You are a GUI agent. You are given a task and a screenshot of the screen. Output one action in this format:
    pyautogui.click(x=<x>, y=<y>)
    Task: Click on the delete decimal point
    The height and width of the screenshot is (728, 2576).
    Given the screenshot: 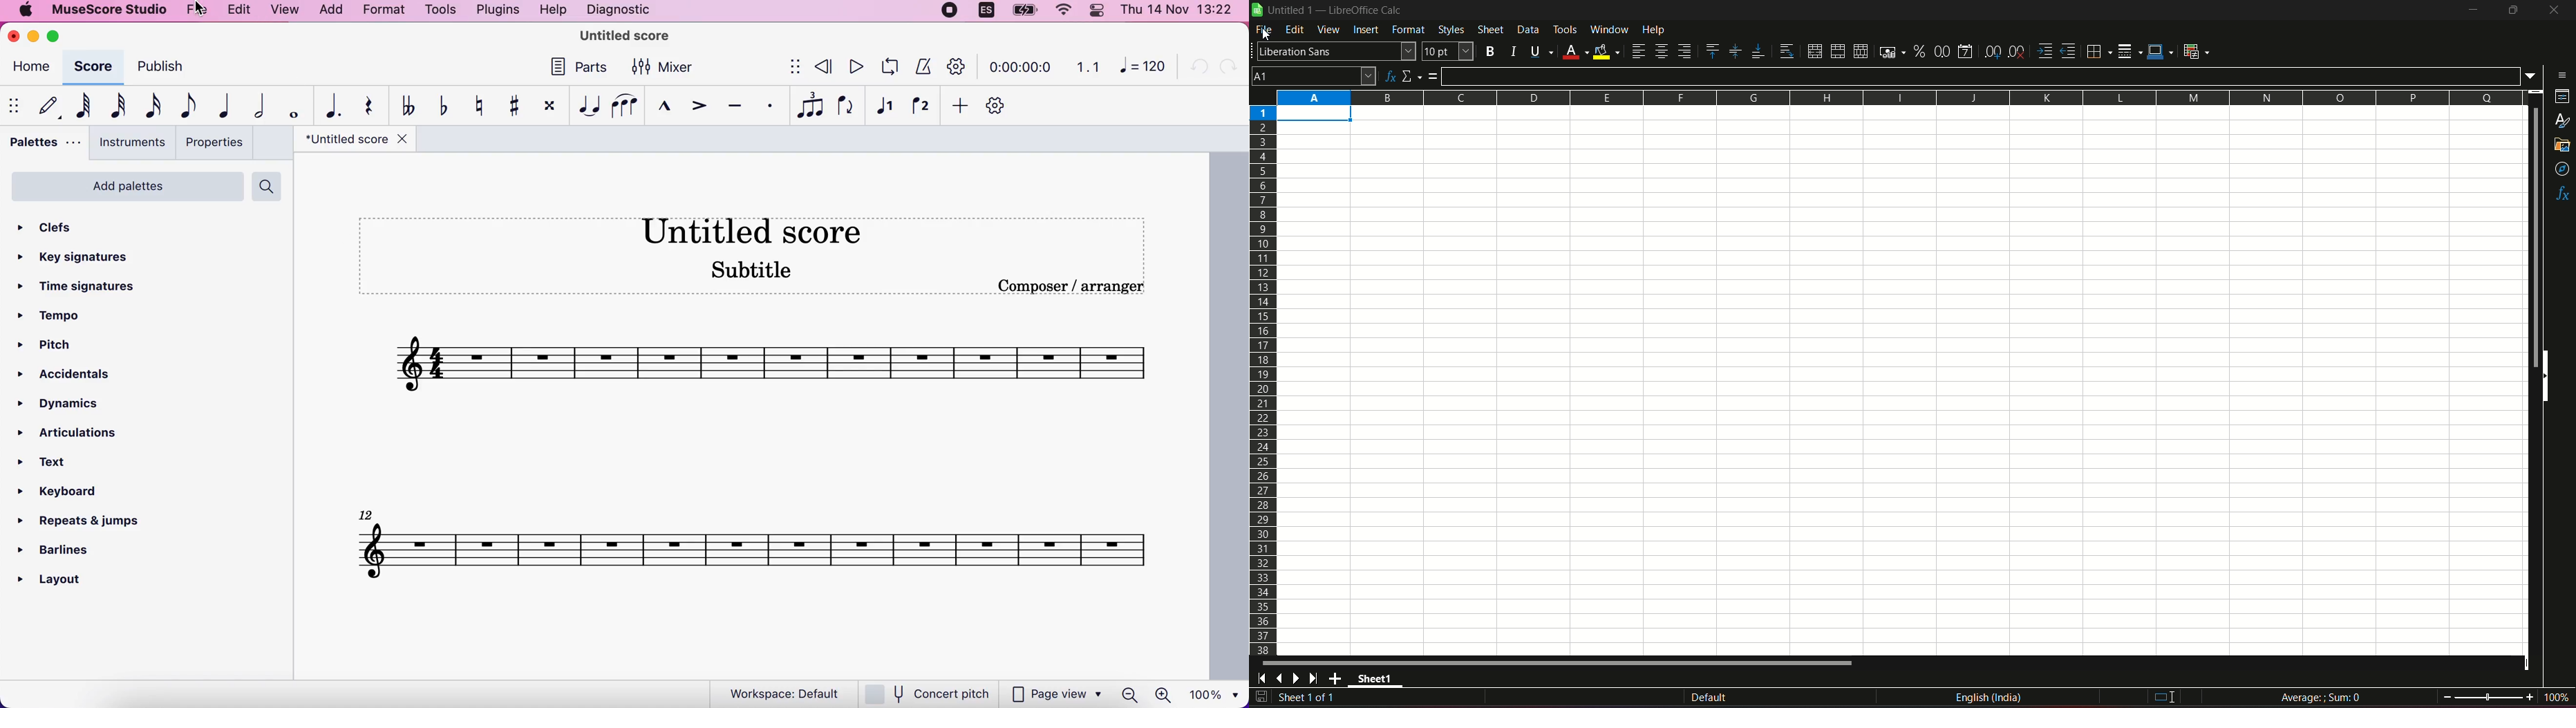 What is the action you would take?
    pyautogui.click(x=2018, y=51)
    